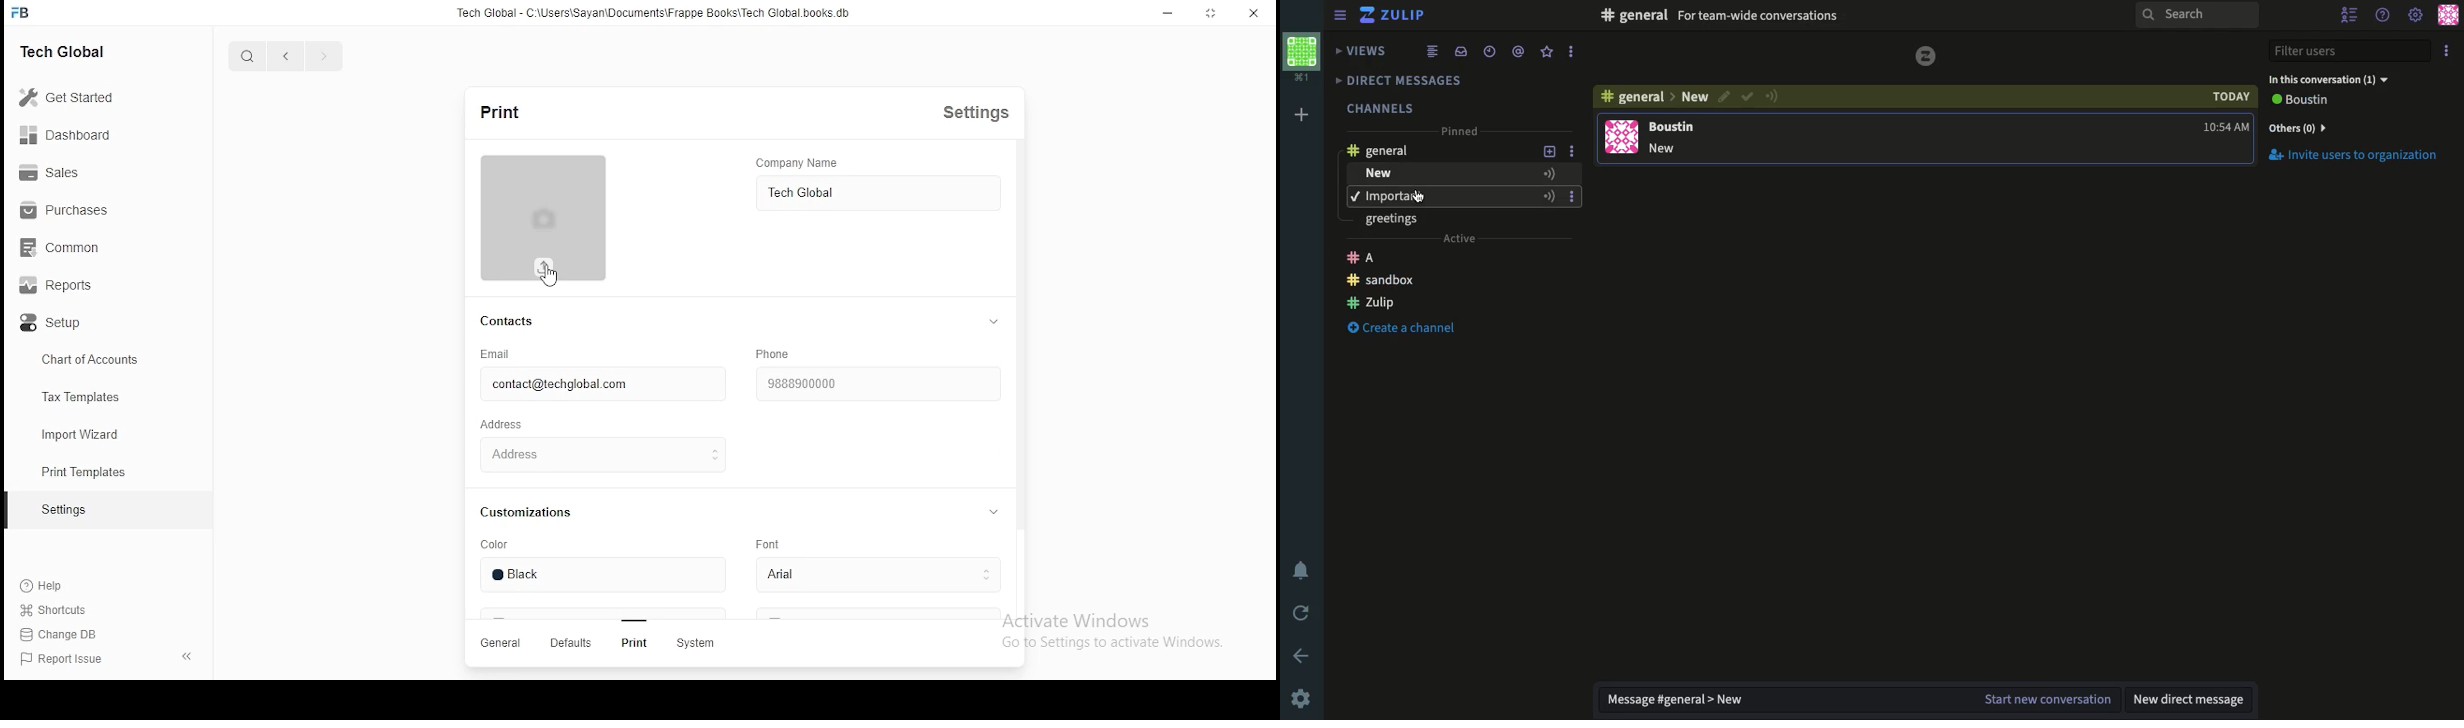  I want to click on user profile, so click(1620, 137).